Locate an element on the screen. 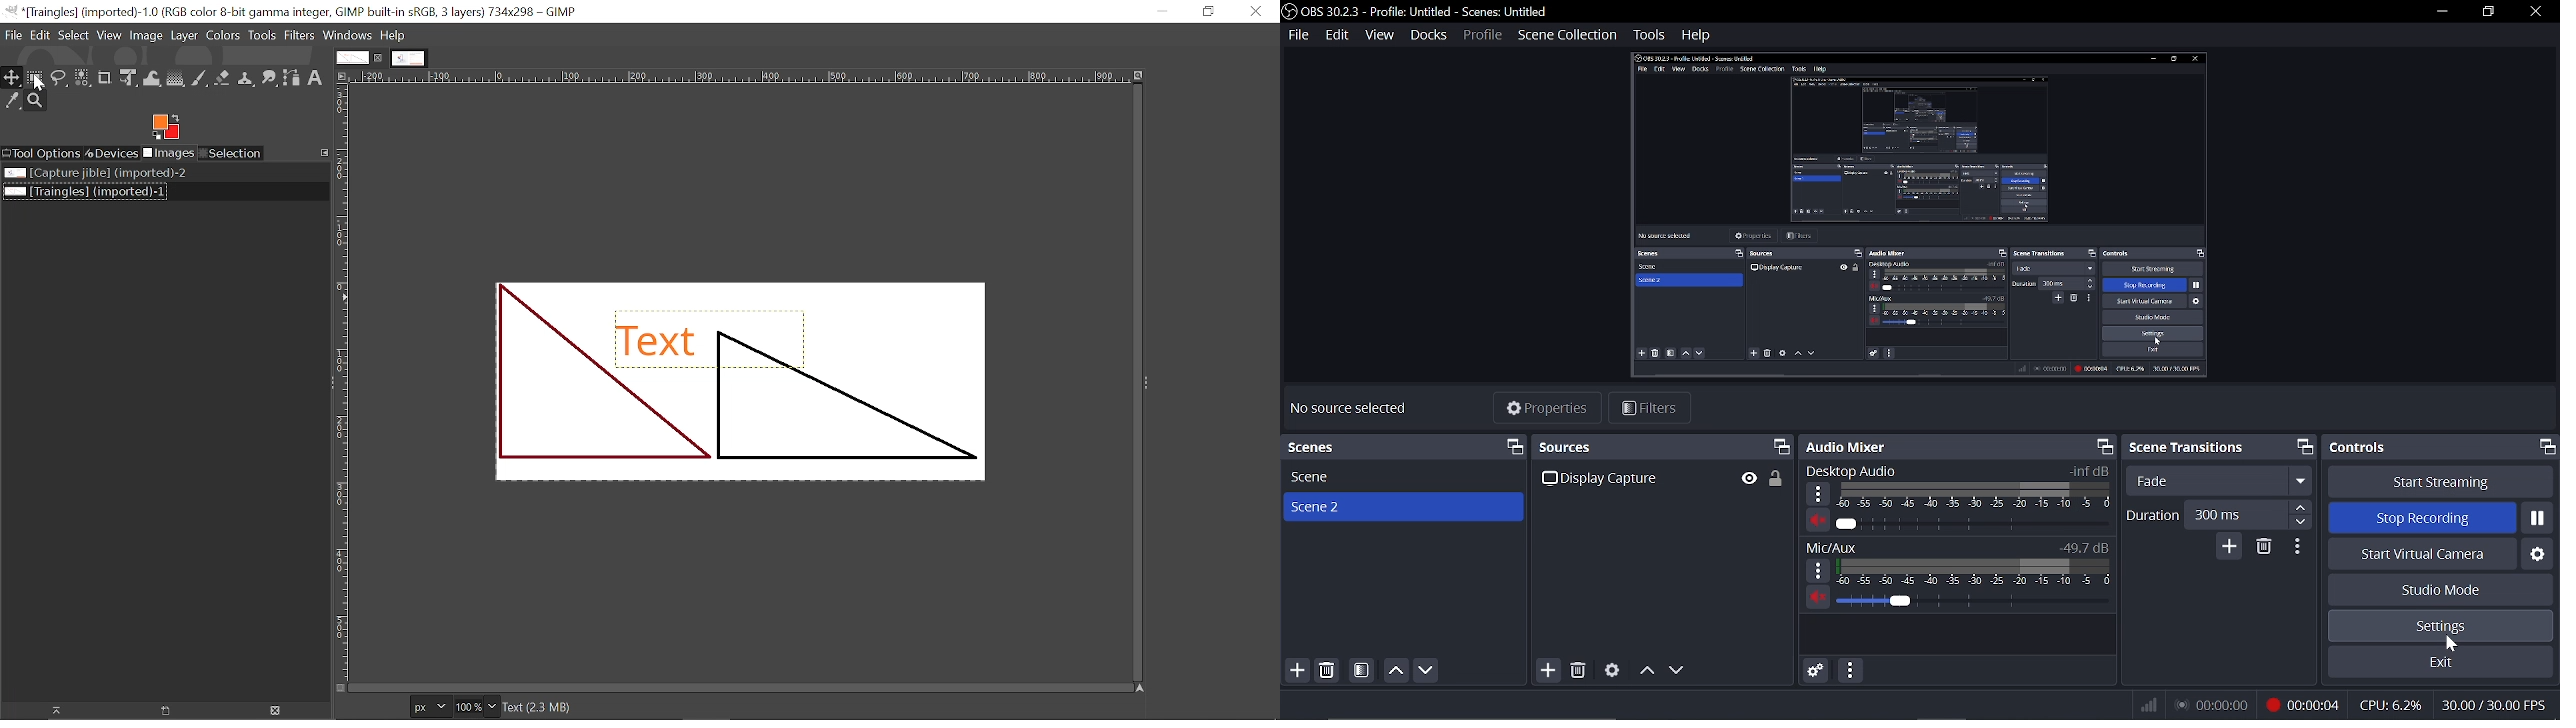 Image resolution: width=2576 pixels, height=728 pixels. stop recording is located at coordinates (2439, 519).